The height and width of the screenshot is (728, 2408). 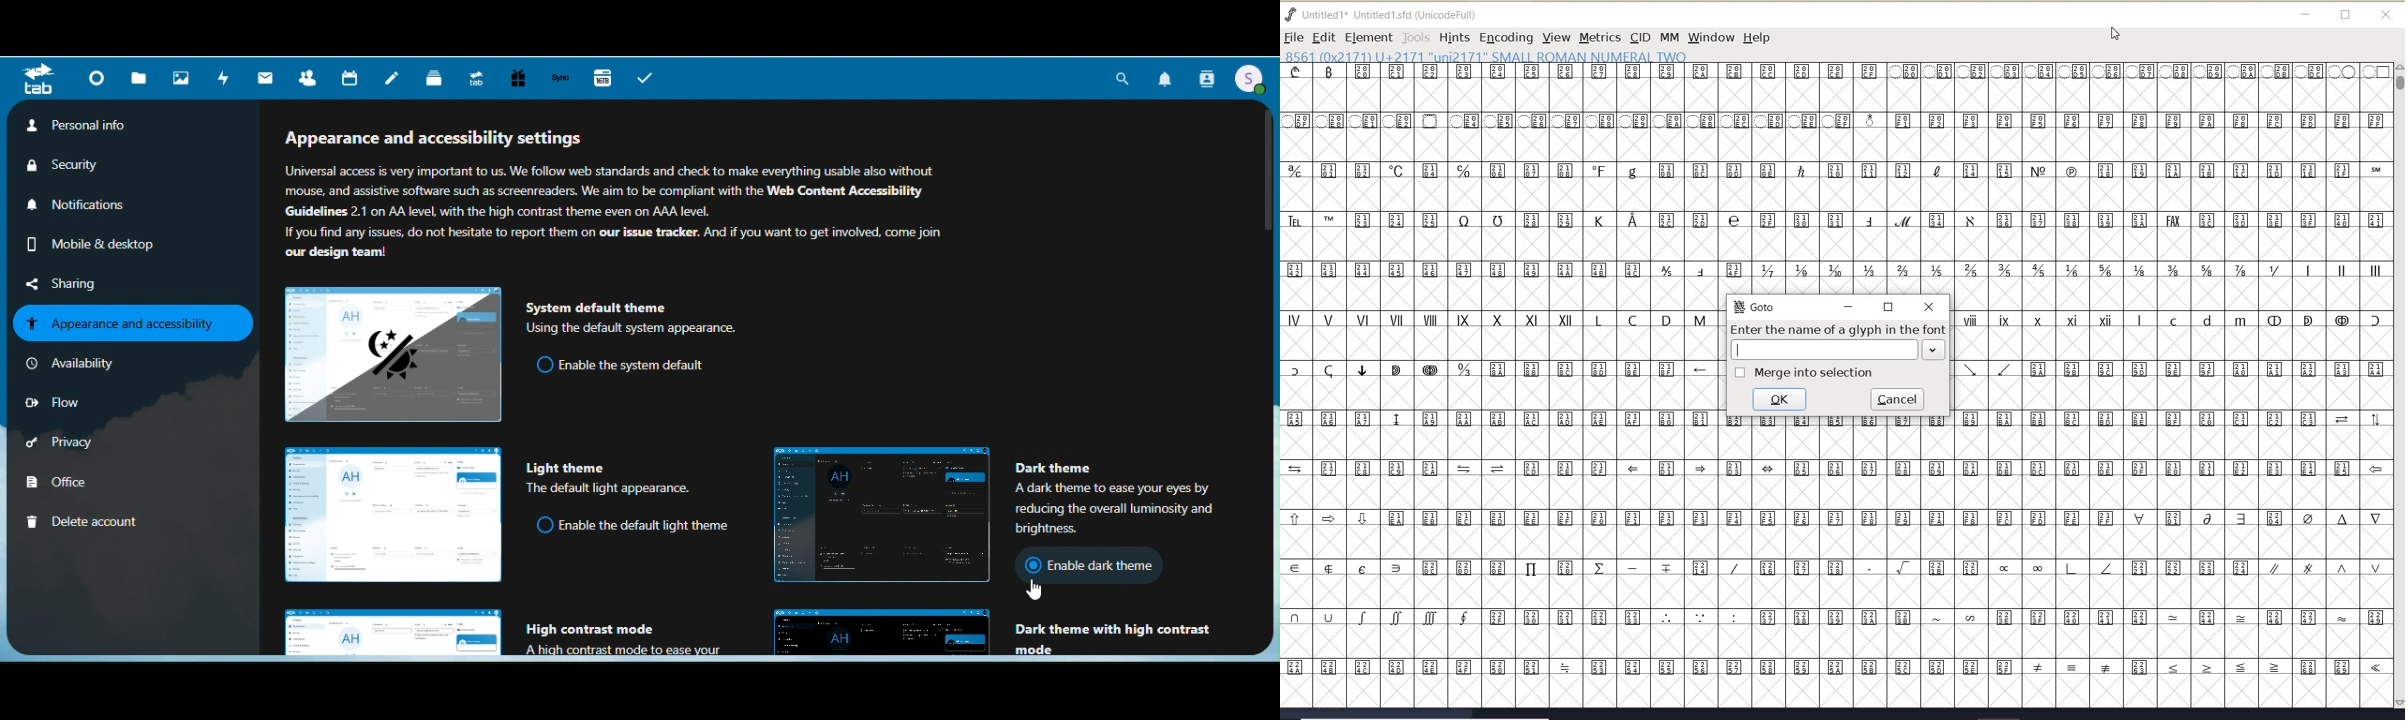 What do you see at coordinates (629, 197) in the screenshot?
I see `Appearance and accessibility settings ` at bounding box center [629, 197].